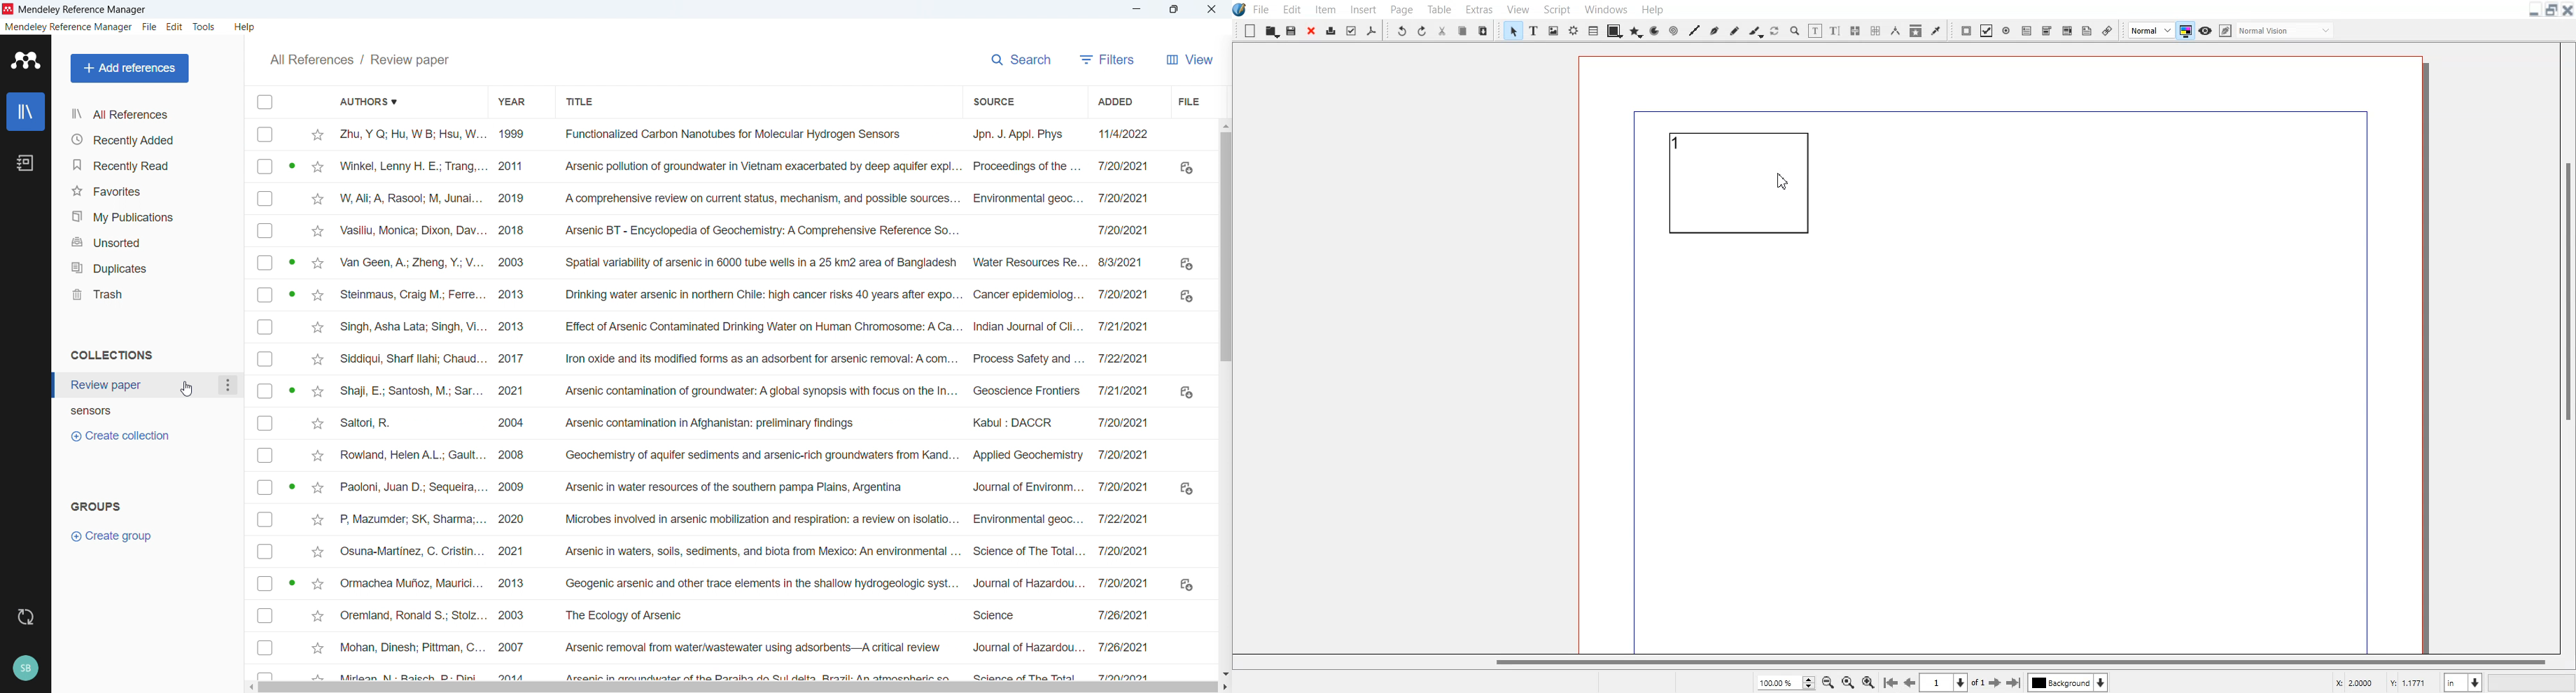  What do you see at coordinates (2551, 9) in the screenshot?
I see `Maximize` at bounding box center [2551, 9].